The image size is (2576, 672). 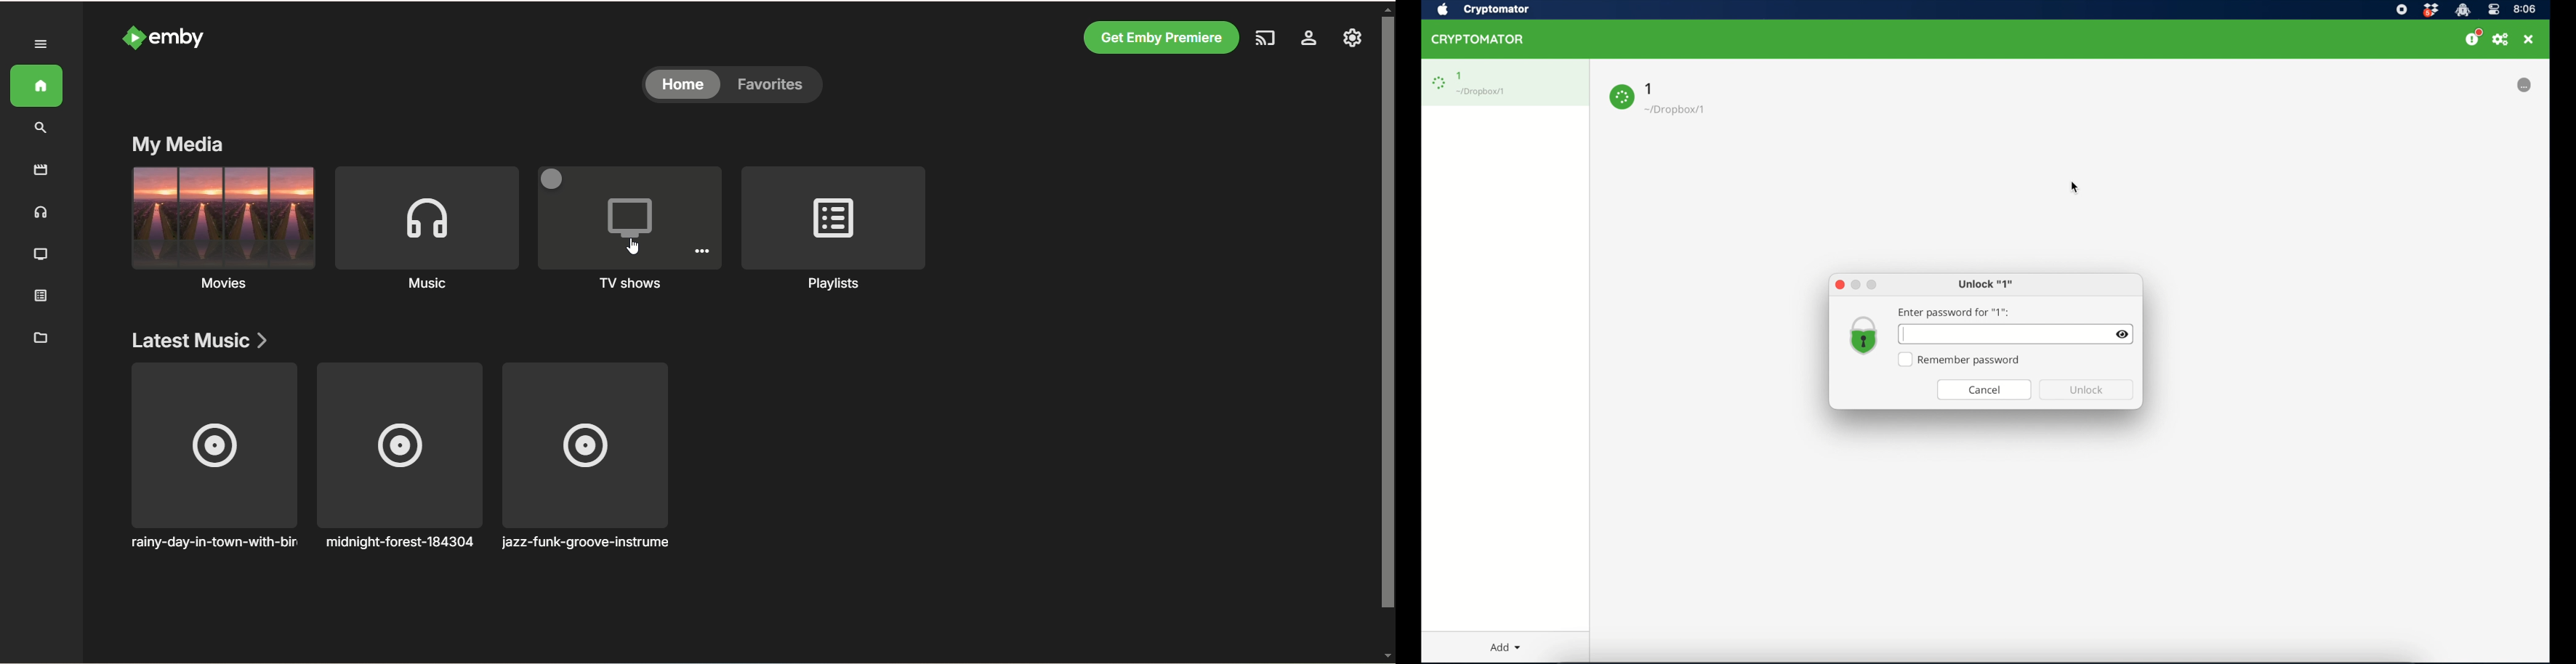 What do you see at coordinates (834, 231) in the screenshot?
I see `playlists` at bounding box center [834, 231].